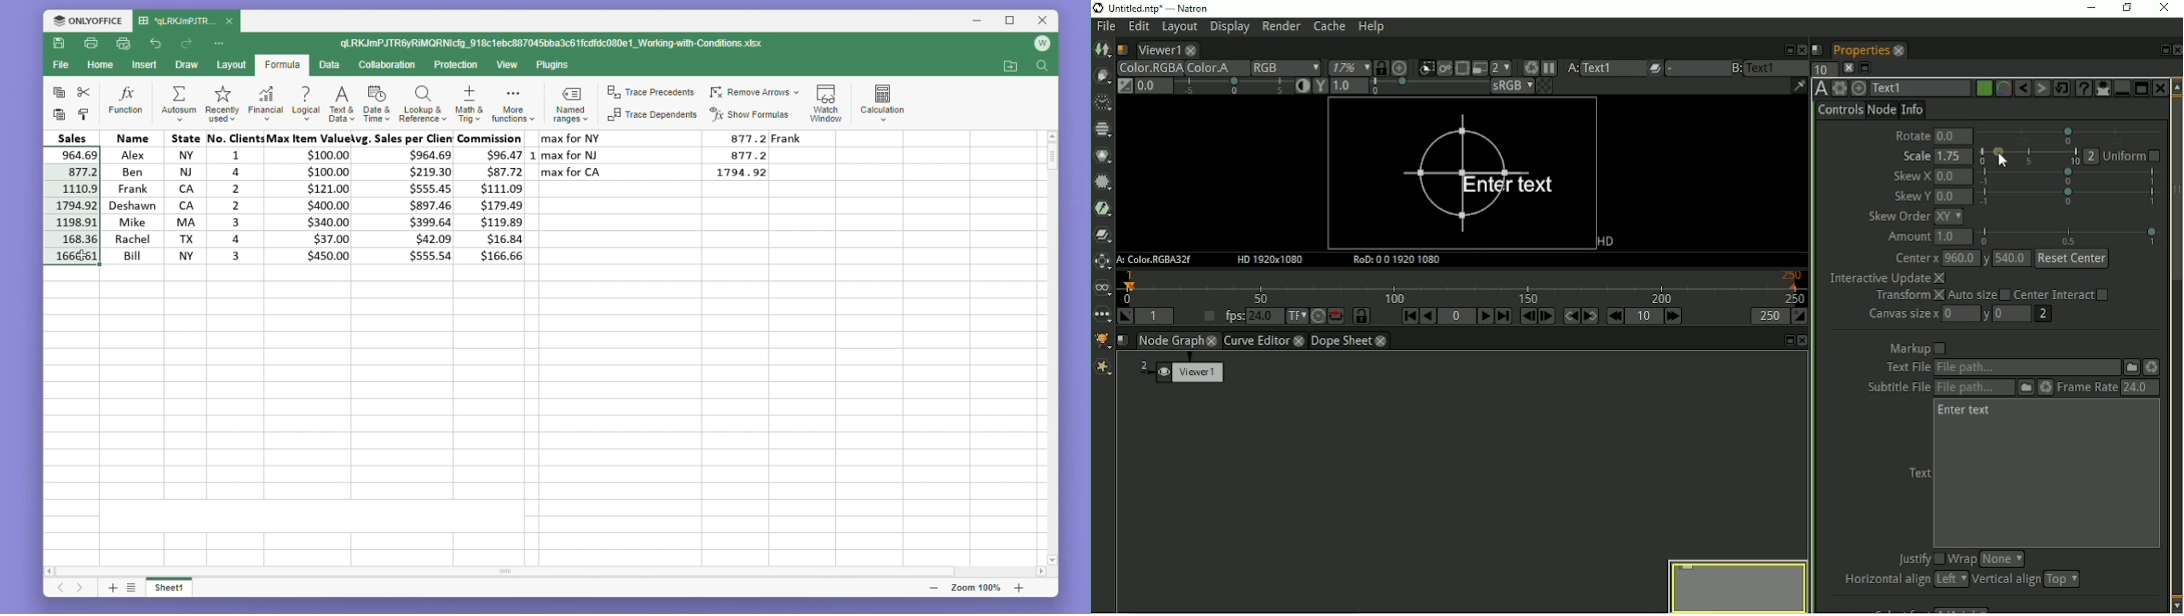  What do you see at coordinates (981, 588) in the screenshot?
I see `Zoom 100%` at bounding box center [981, 588].